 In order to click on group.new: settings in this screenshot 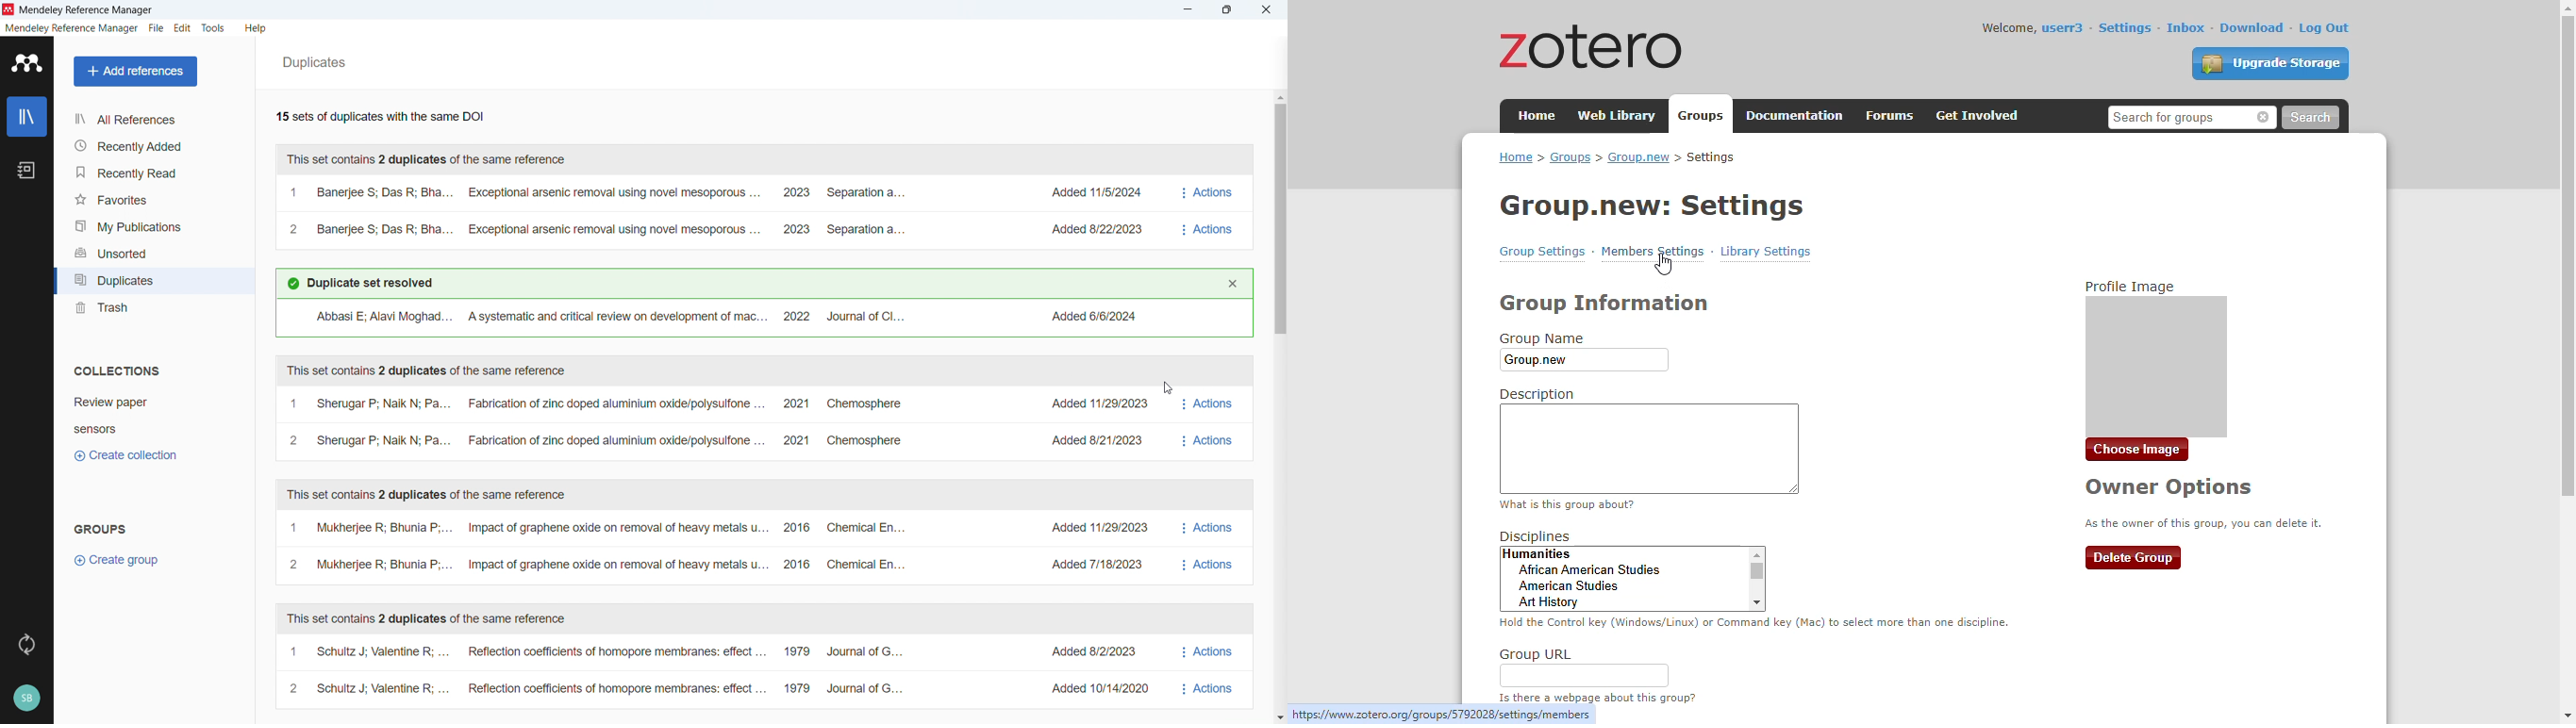, I will do `click(1654, 206)`.